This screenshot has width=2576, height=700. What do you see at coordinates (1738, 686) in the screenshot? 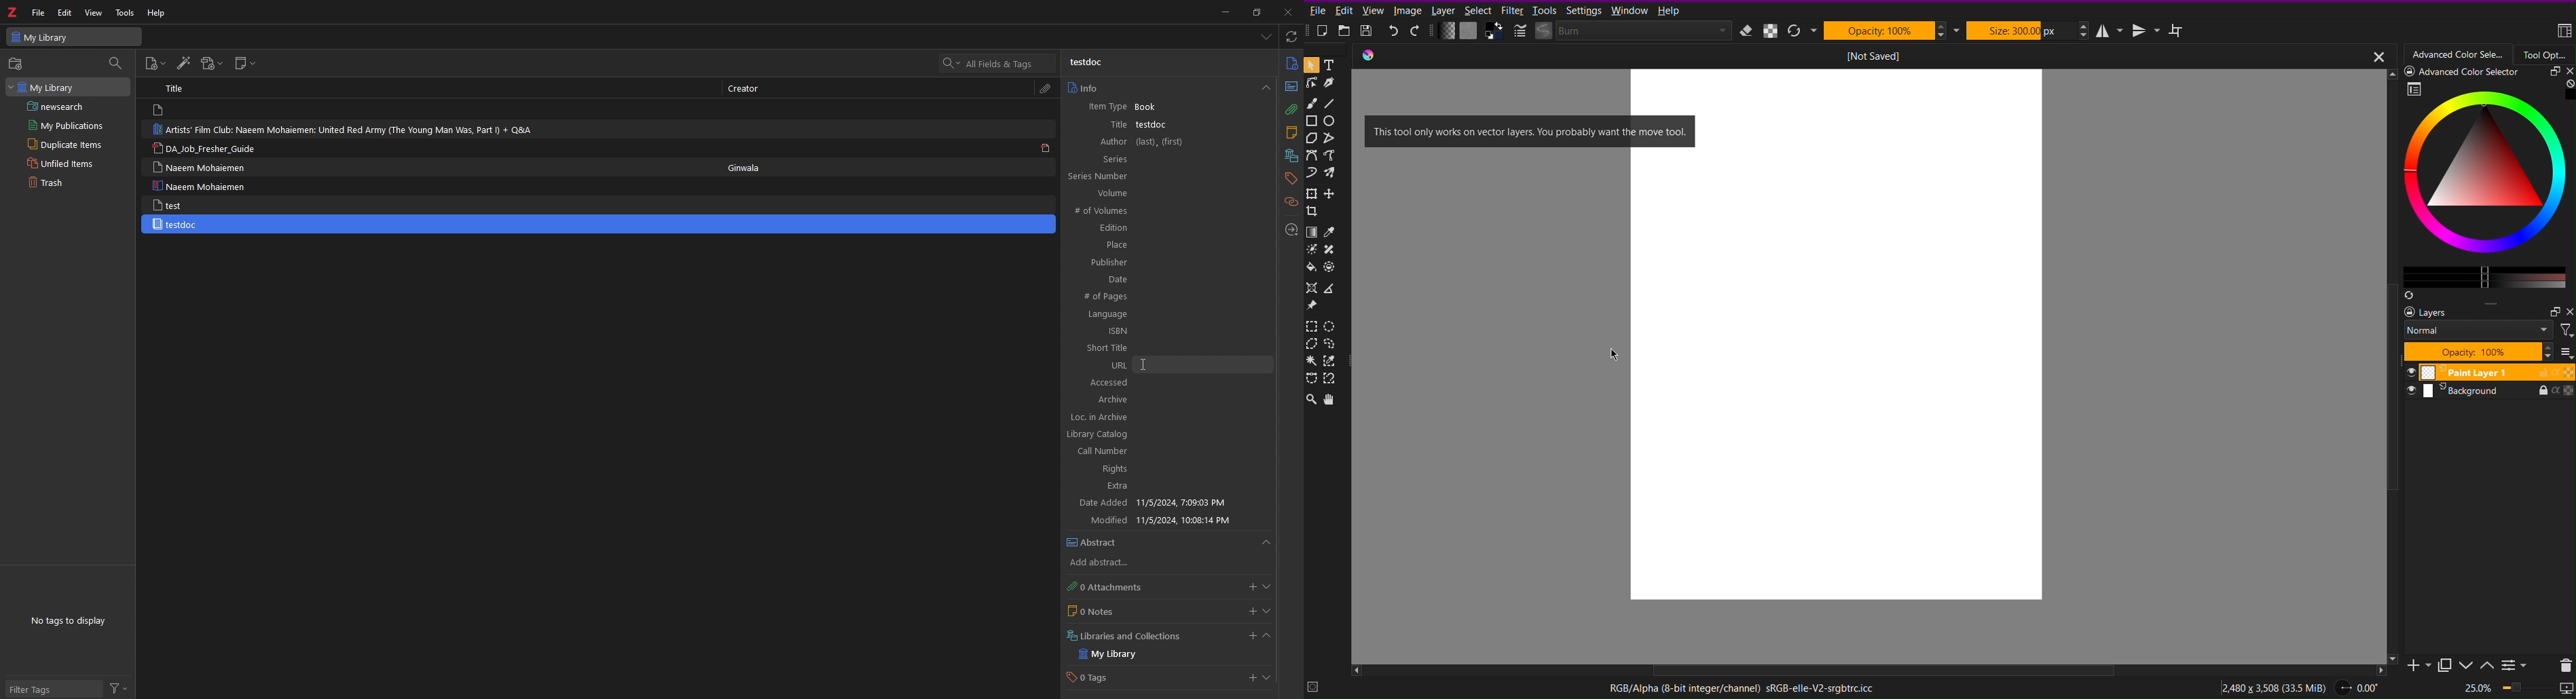
I see `RGB/Alpha` at bounding box center [1738, 686].